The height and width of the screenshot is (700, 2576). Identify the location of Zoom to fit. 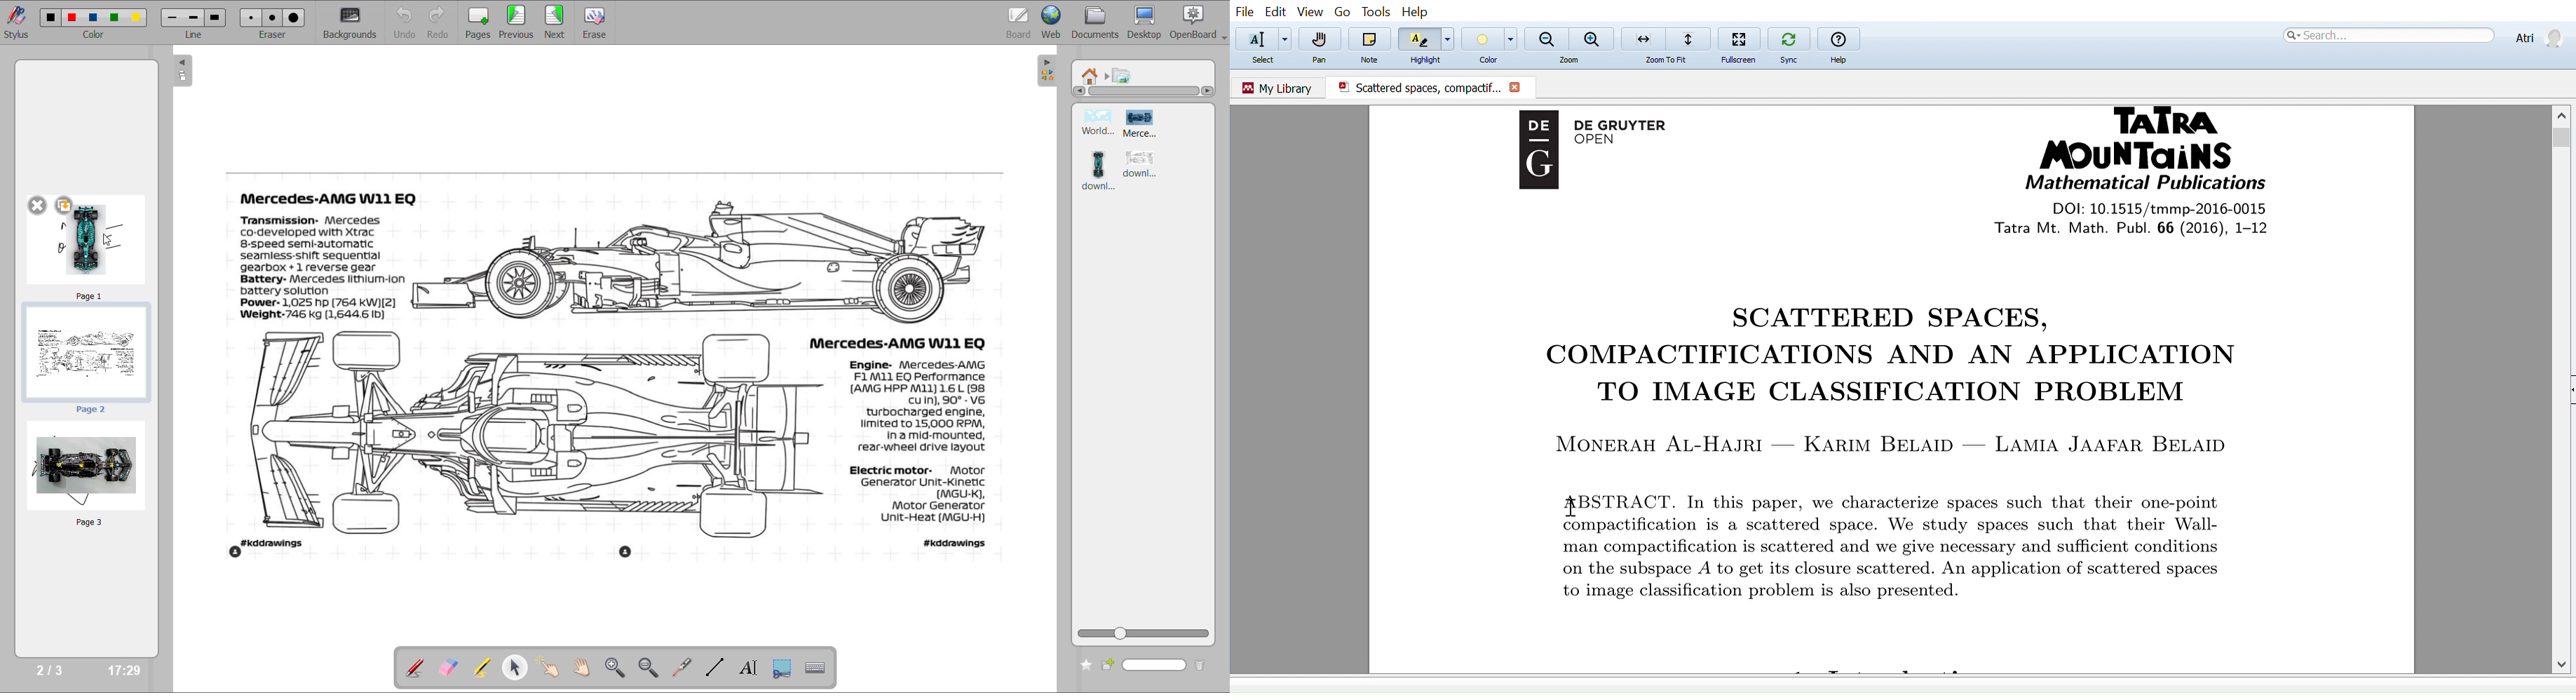
(1665, 38).